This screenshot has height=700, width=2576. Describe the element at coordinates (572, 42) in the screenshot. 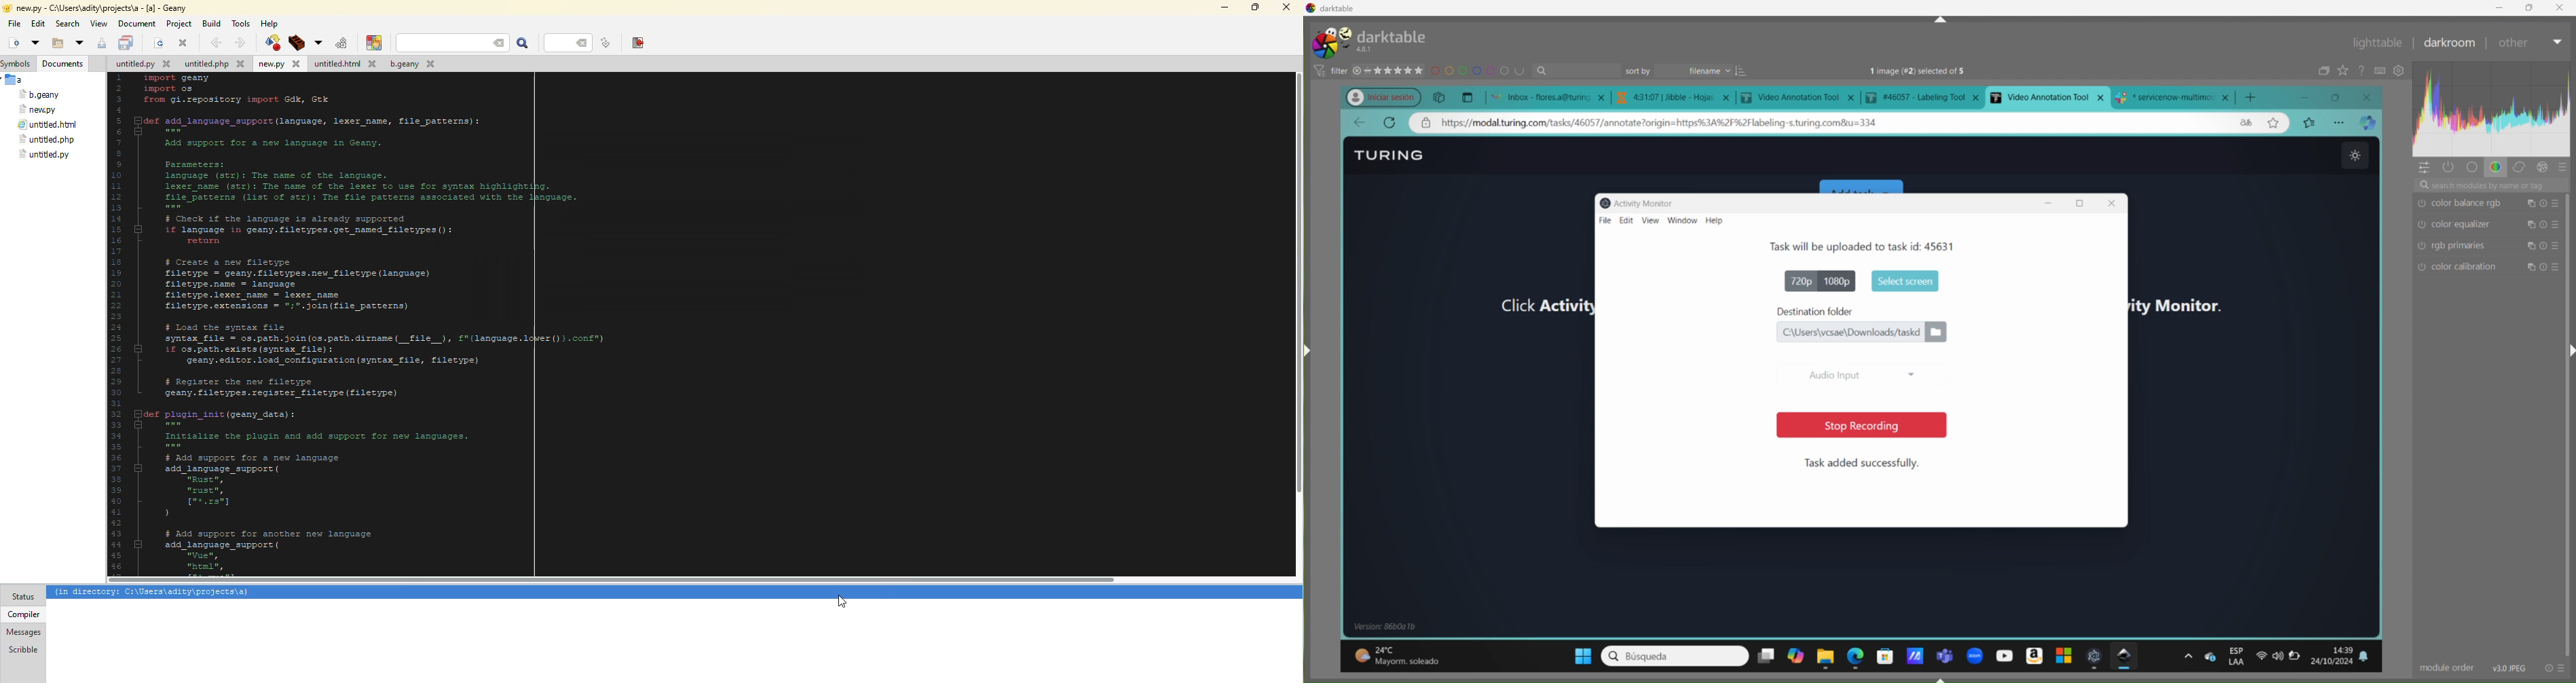

I see `line number` at that location.